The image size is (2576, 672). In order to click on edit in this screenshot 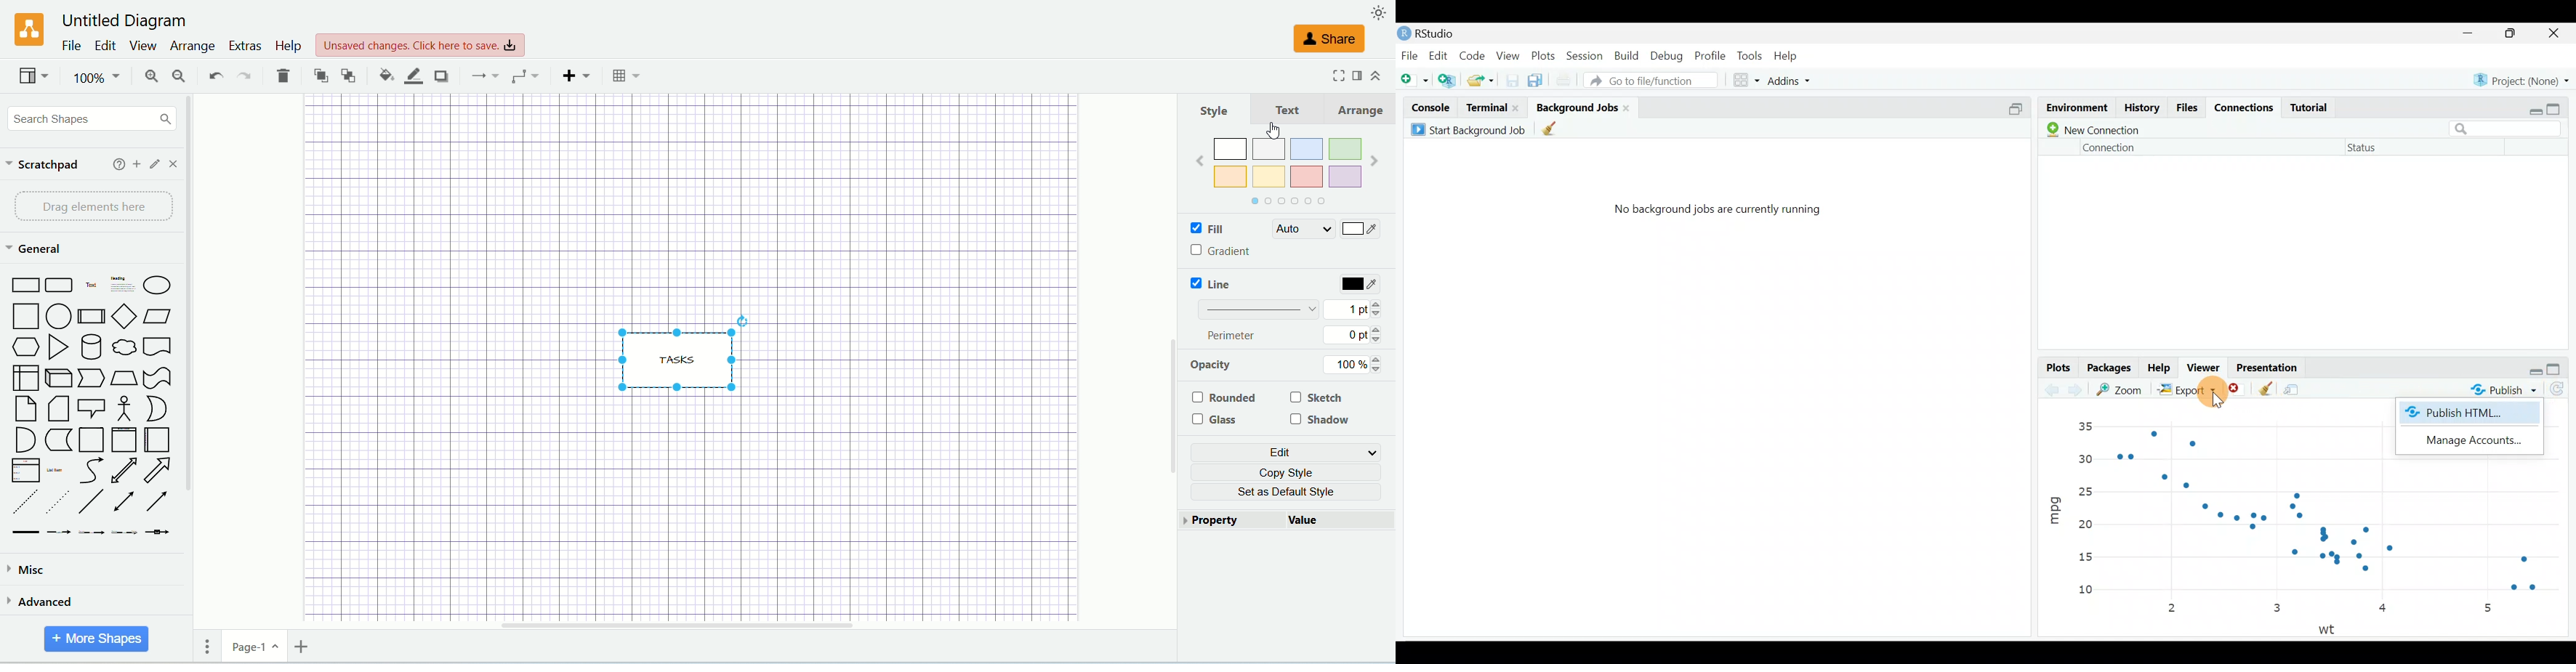, I will do `click(1284, 451)`.